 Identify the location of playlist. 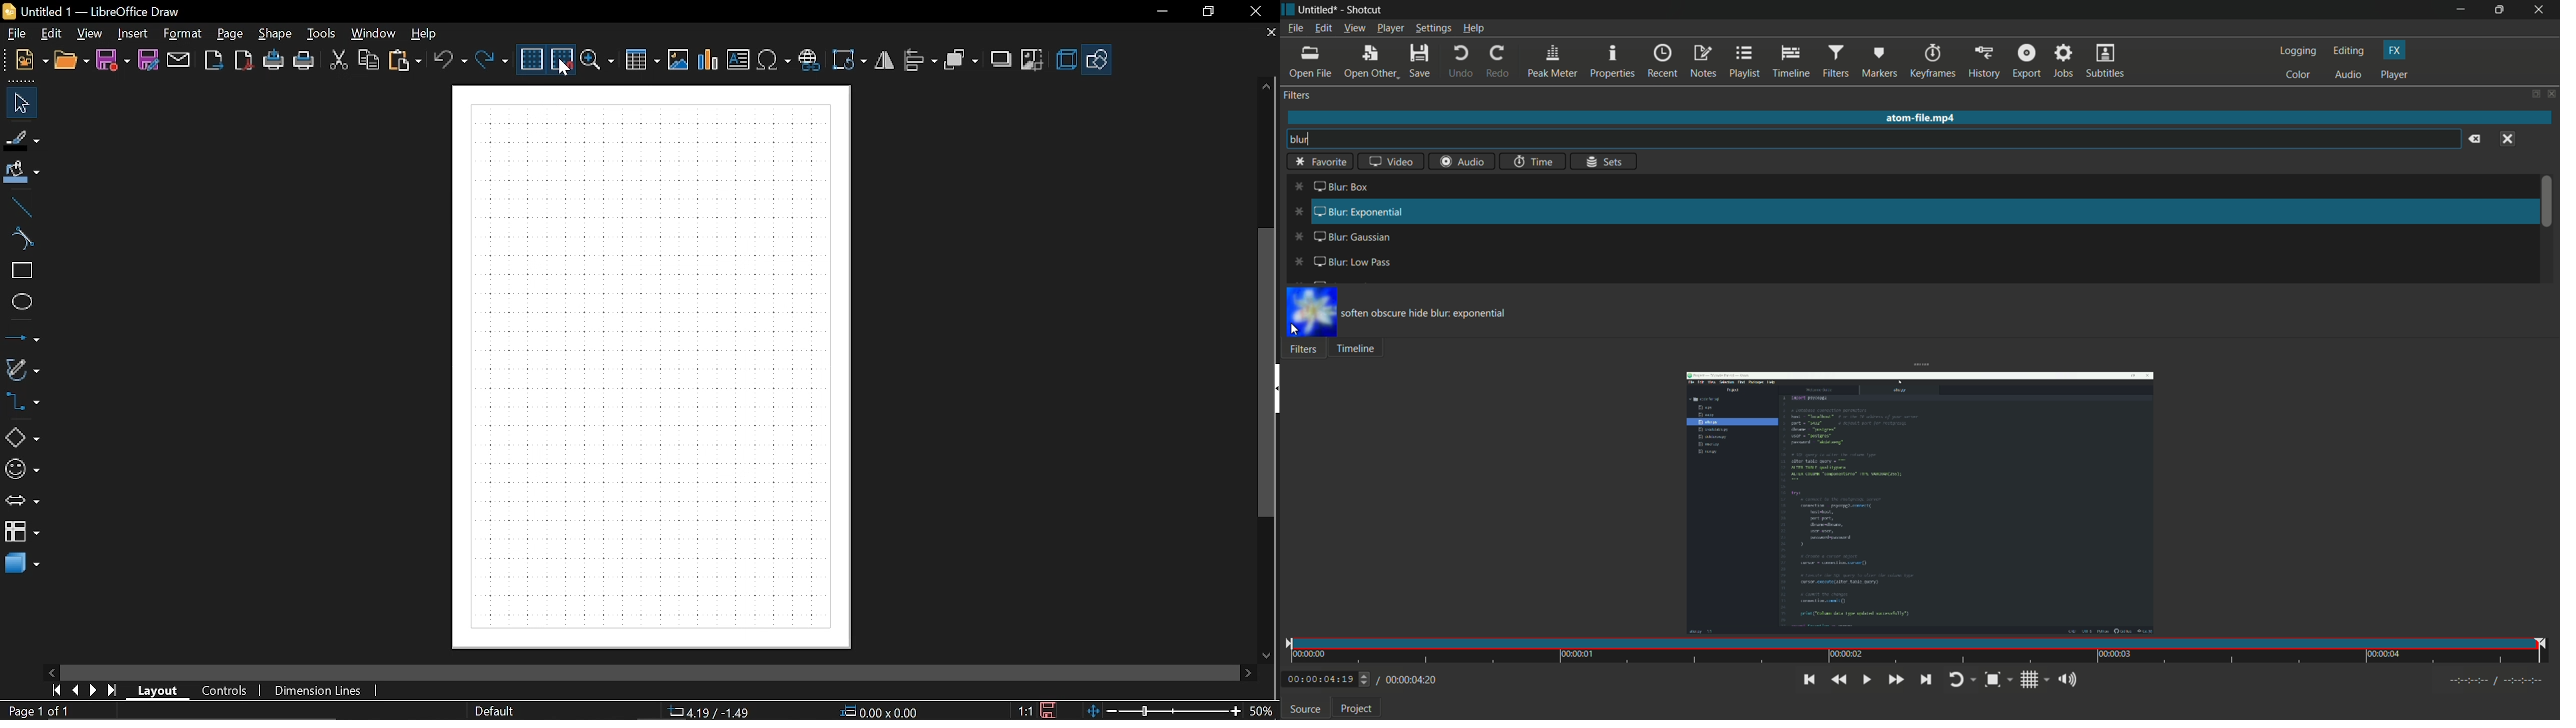
(1743, 61).